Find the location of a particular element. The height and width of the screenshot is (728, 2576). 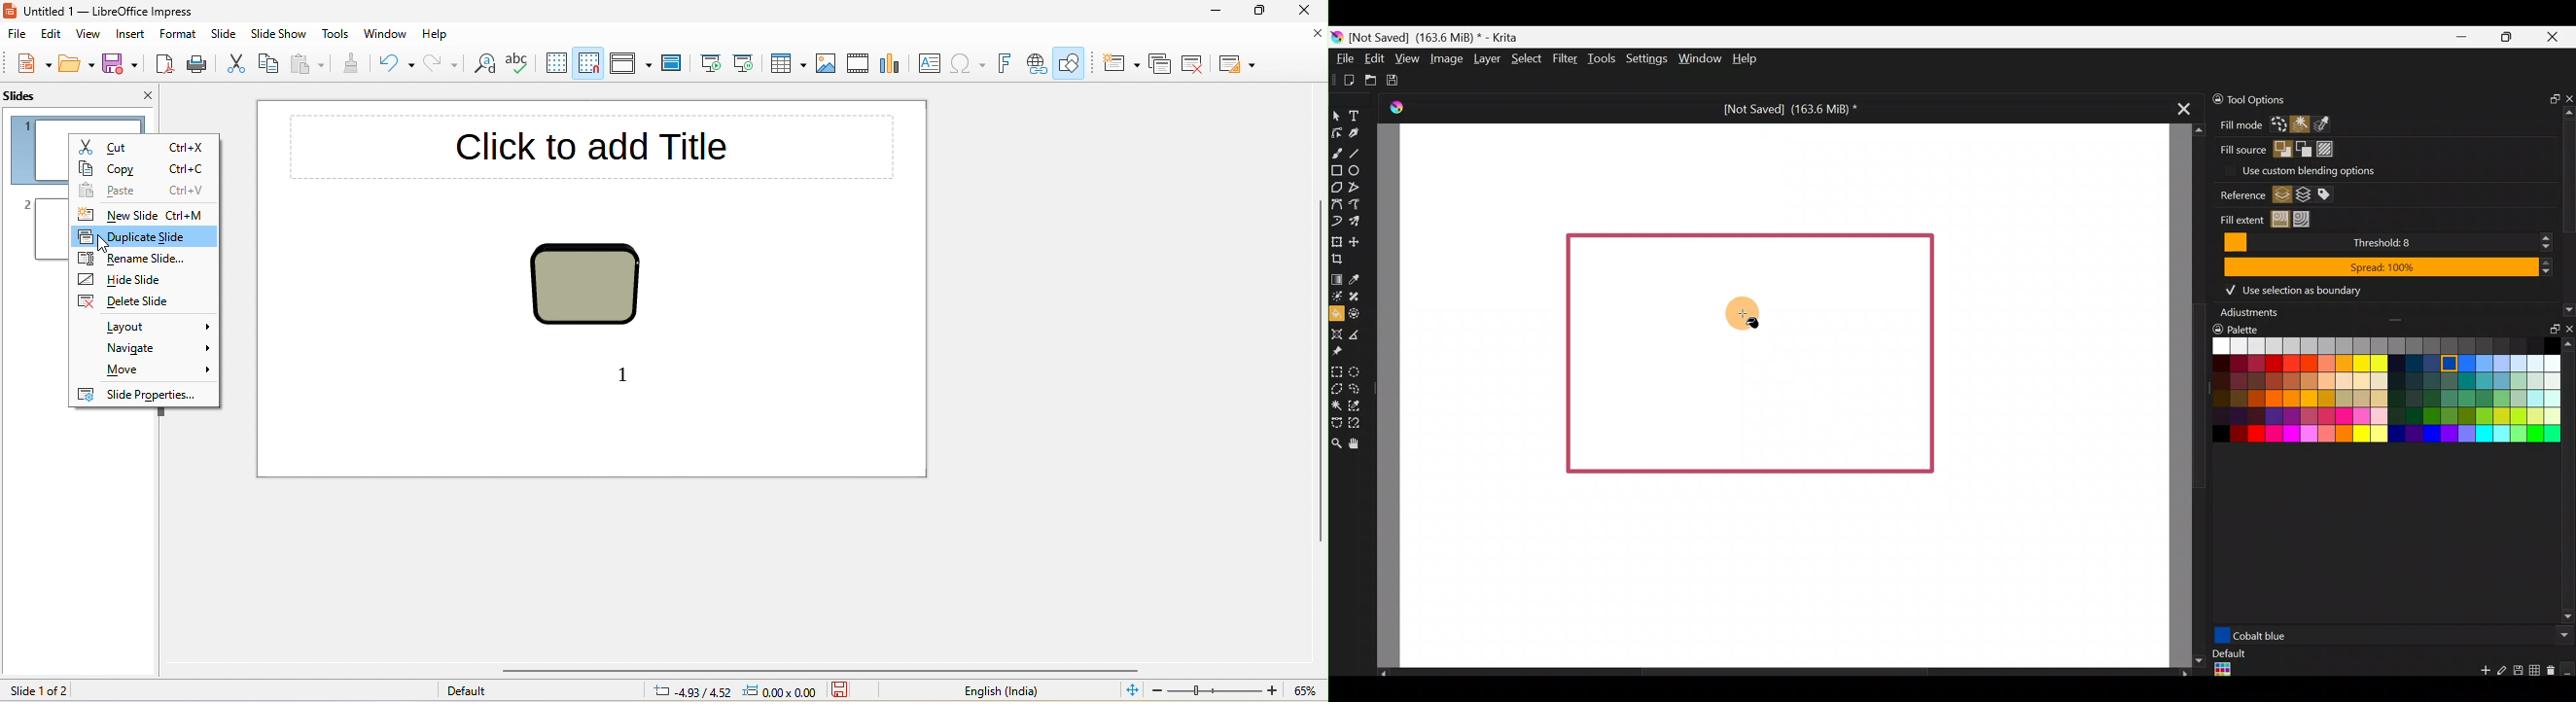

table is located at coordinates (789, 62).